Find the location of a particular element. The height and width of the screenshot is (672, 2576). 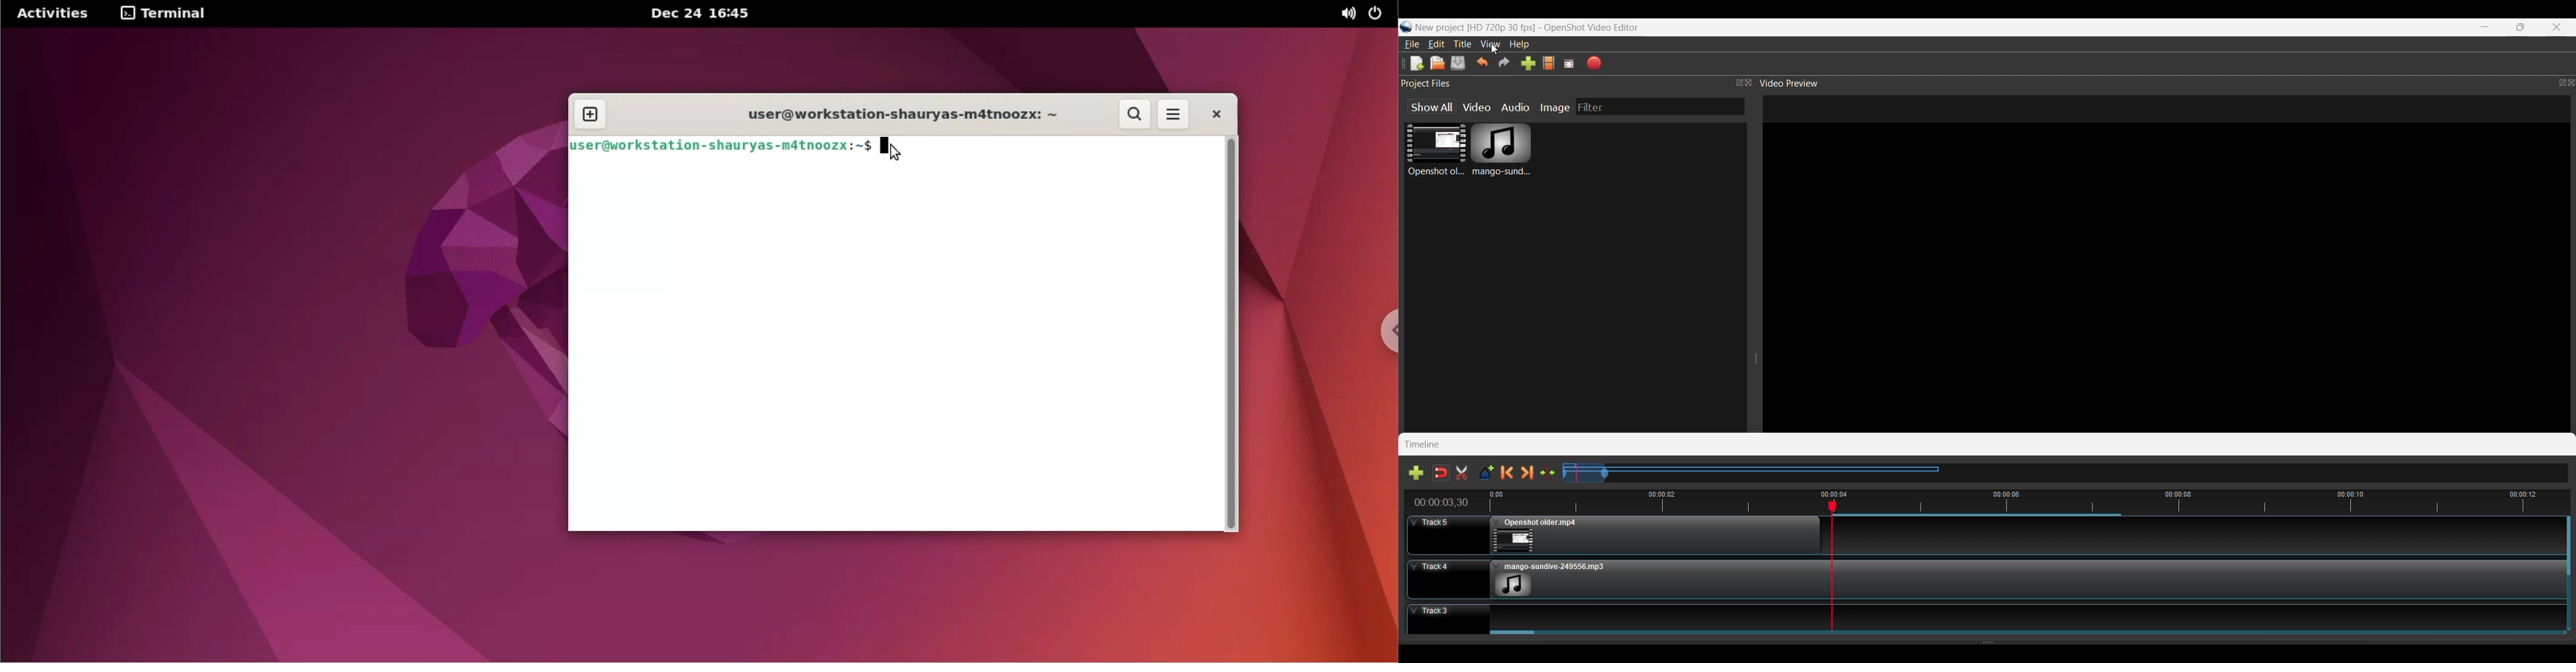

File Preview is located at coordinates (2168, 262).